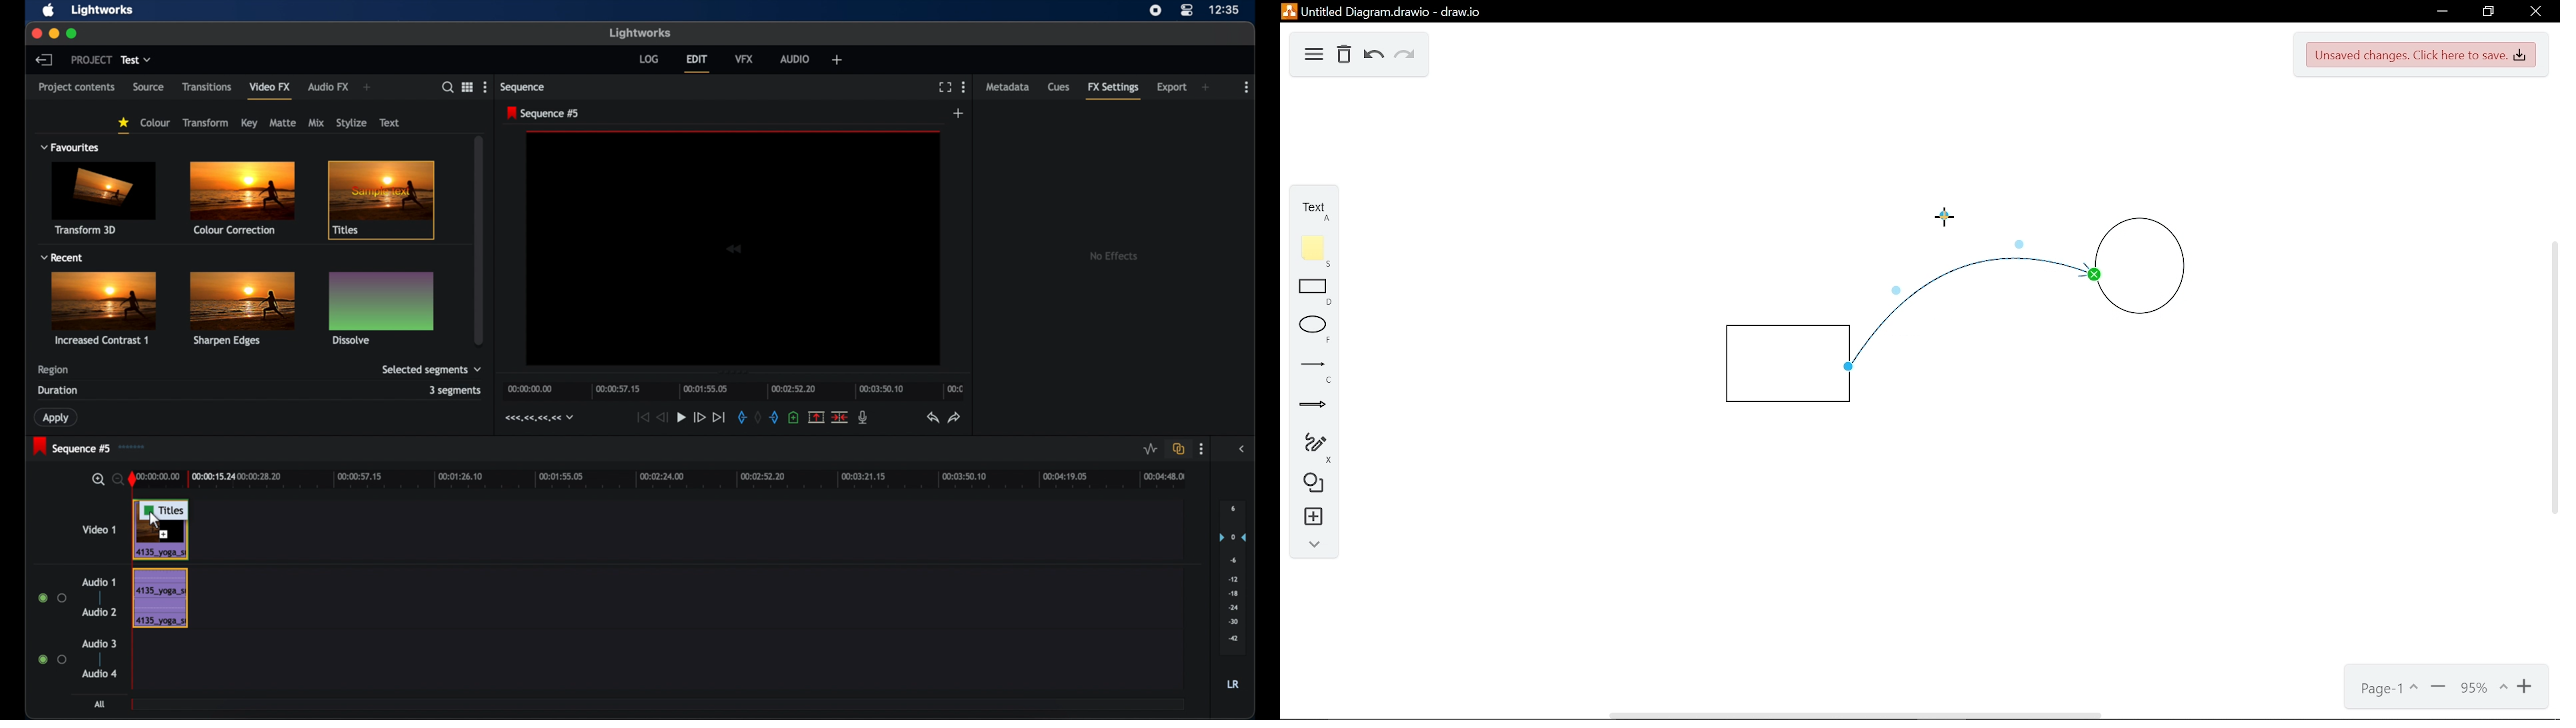 This screenshot has height=728, width=2576. What do you see at coordinates (1310, 251) in the screenshot?
I see `Flote` at bounding box center [1310, 251].